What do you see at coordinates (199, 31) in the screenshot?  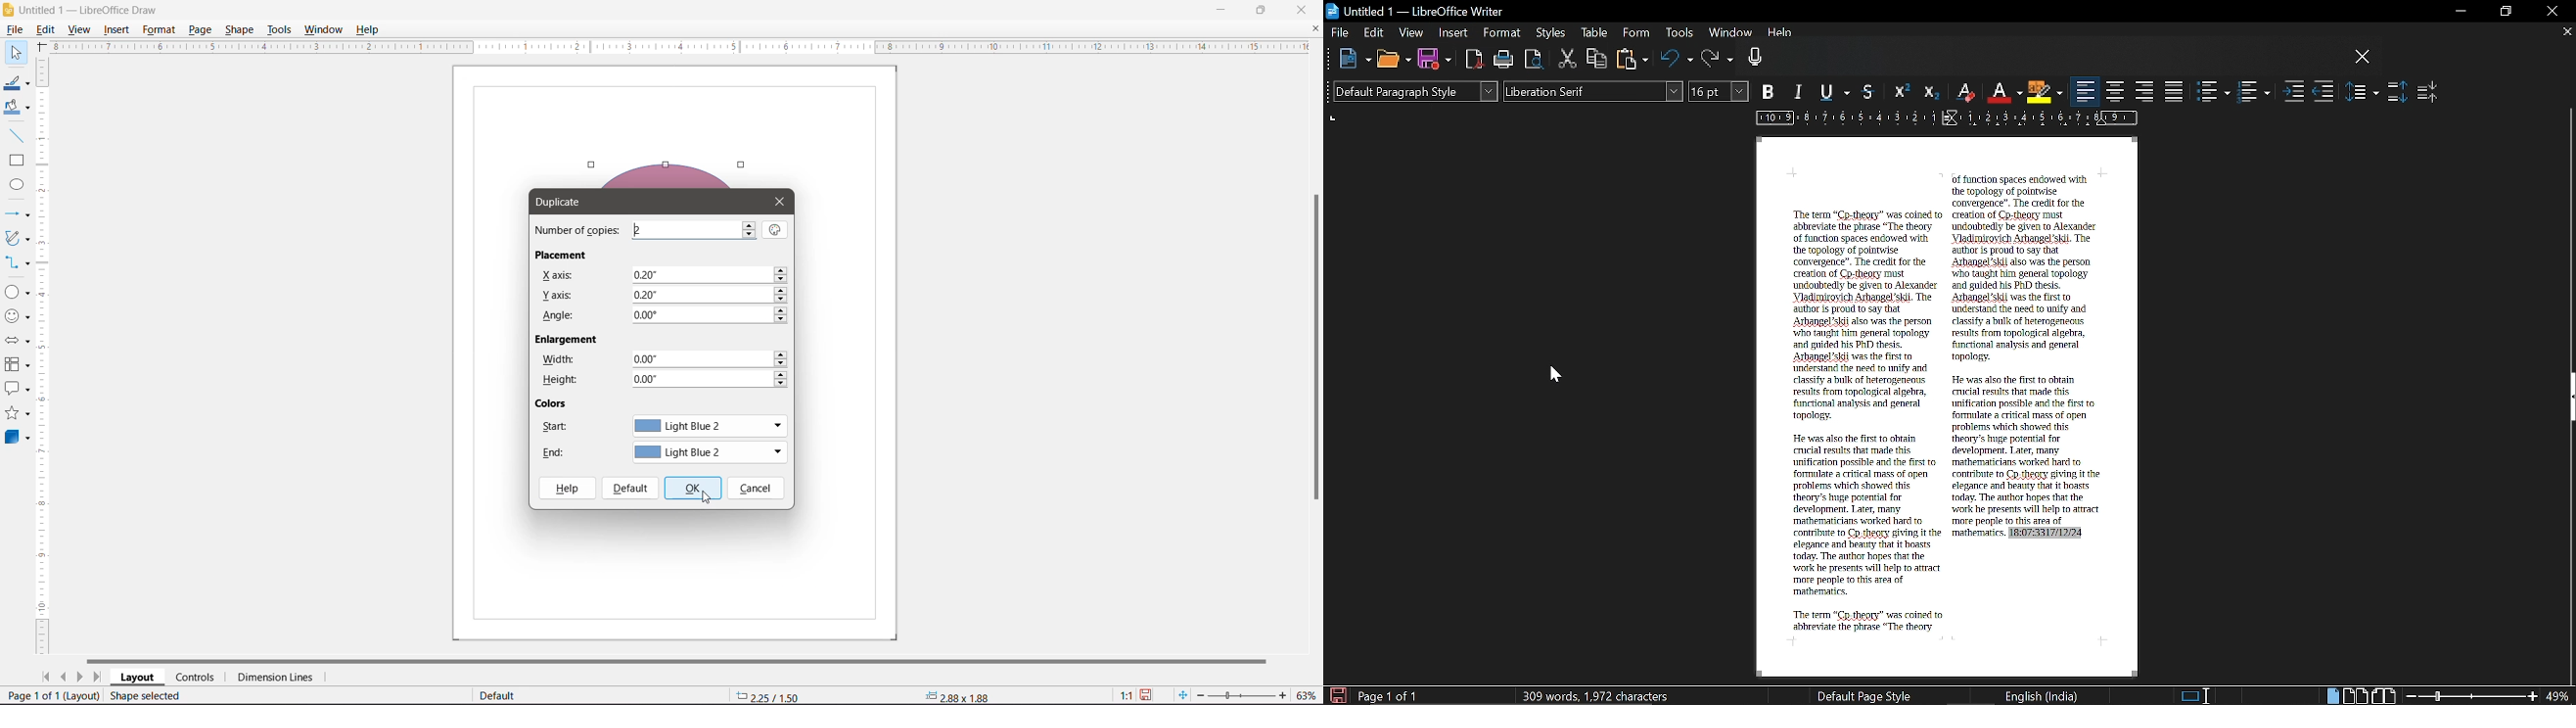 I see `Page` at bounding box center [199, 31].